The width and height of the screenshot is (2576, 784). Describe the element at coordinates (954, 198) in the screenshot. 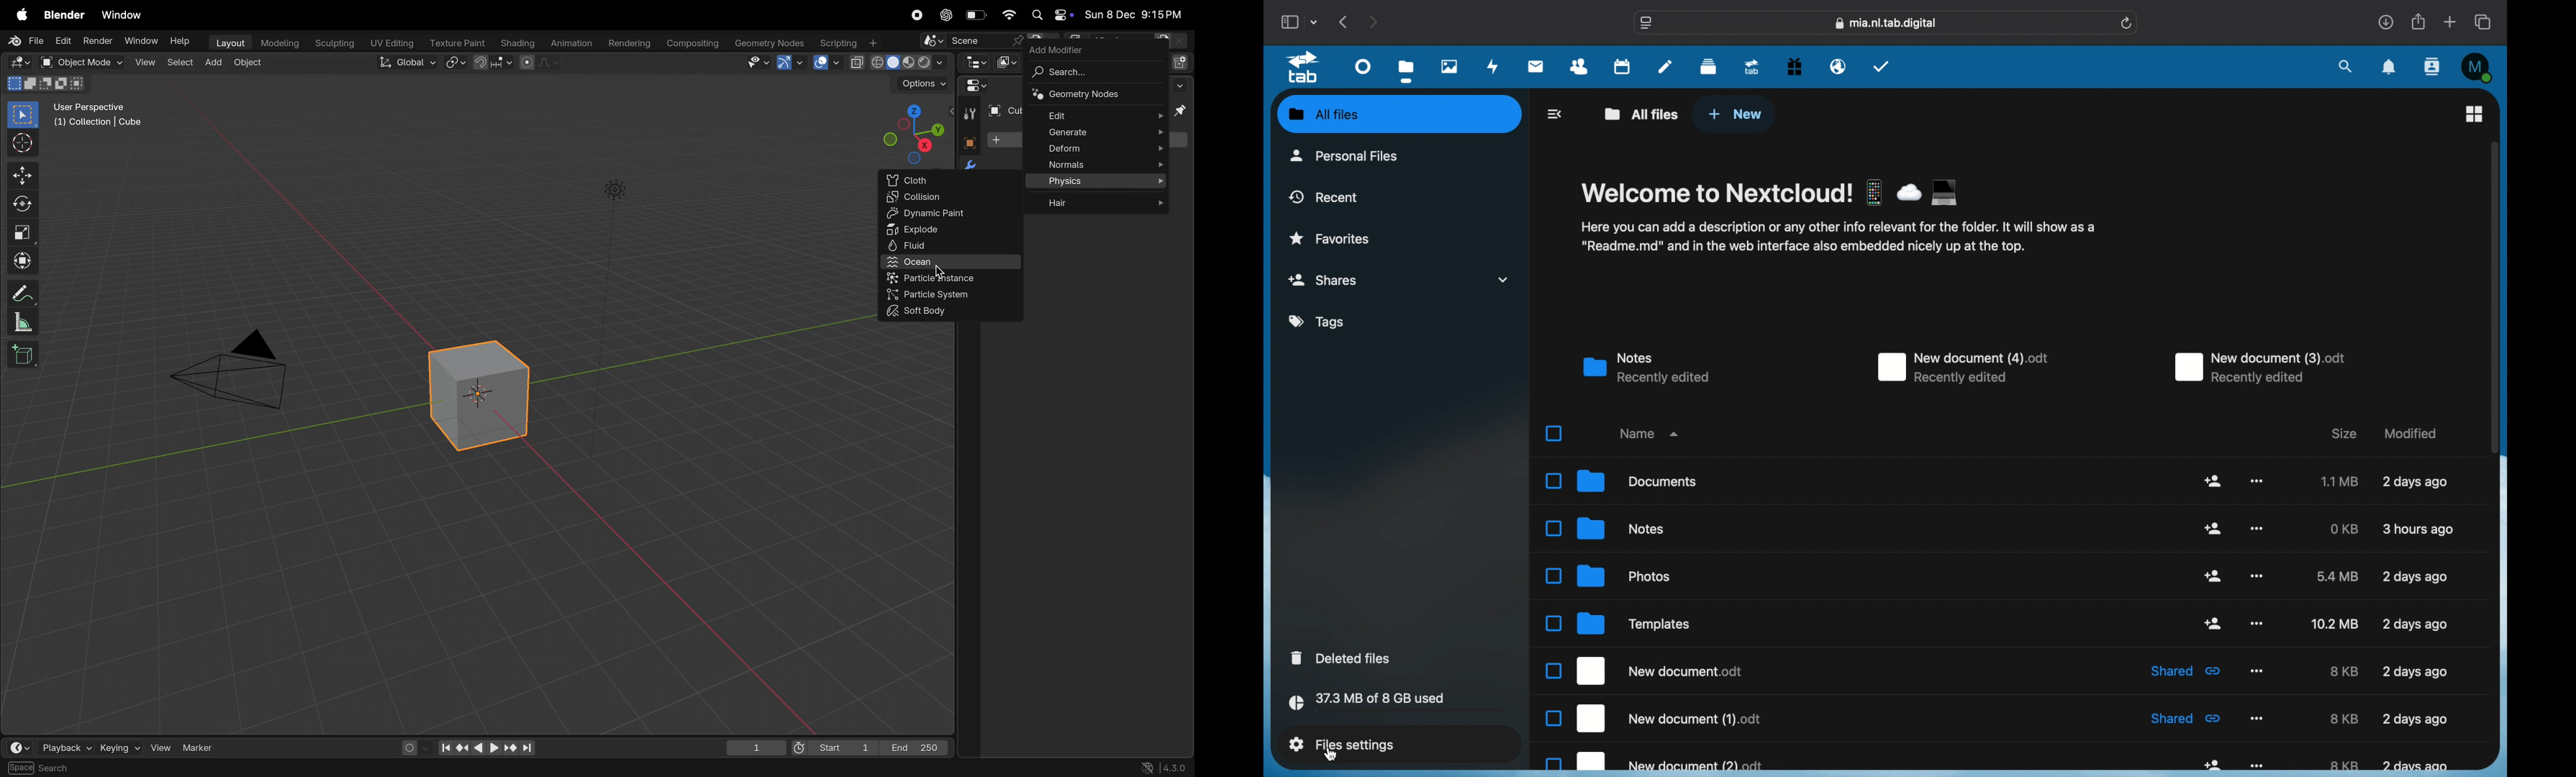

I see `collision` at that location.